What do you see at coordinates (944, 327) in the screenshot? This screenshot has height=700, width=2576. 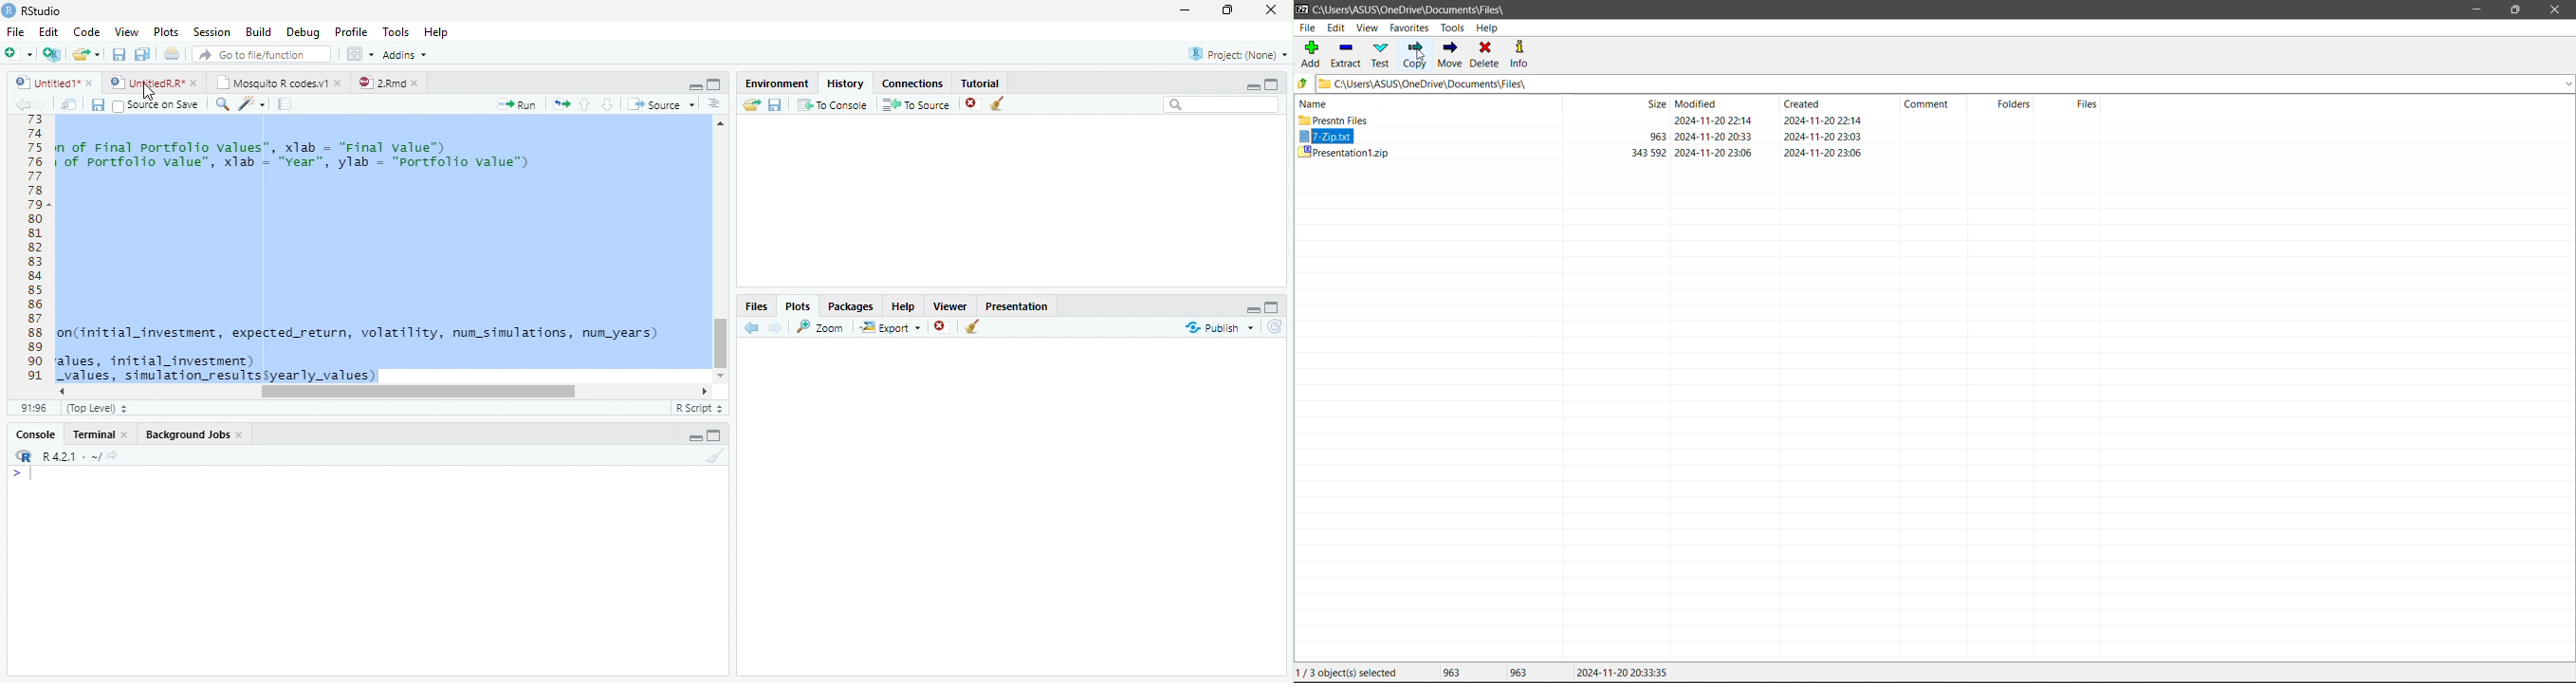 I see `Remove selected` at bounding box center [944, 327].